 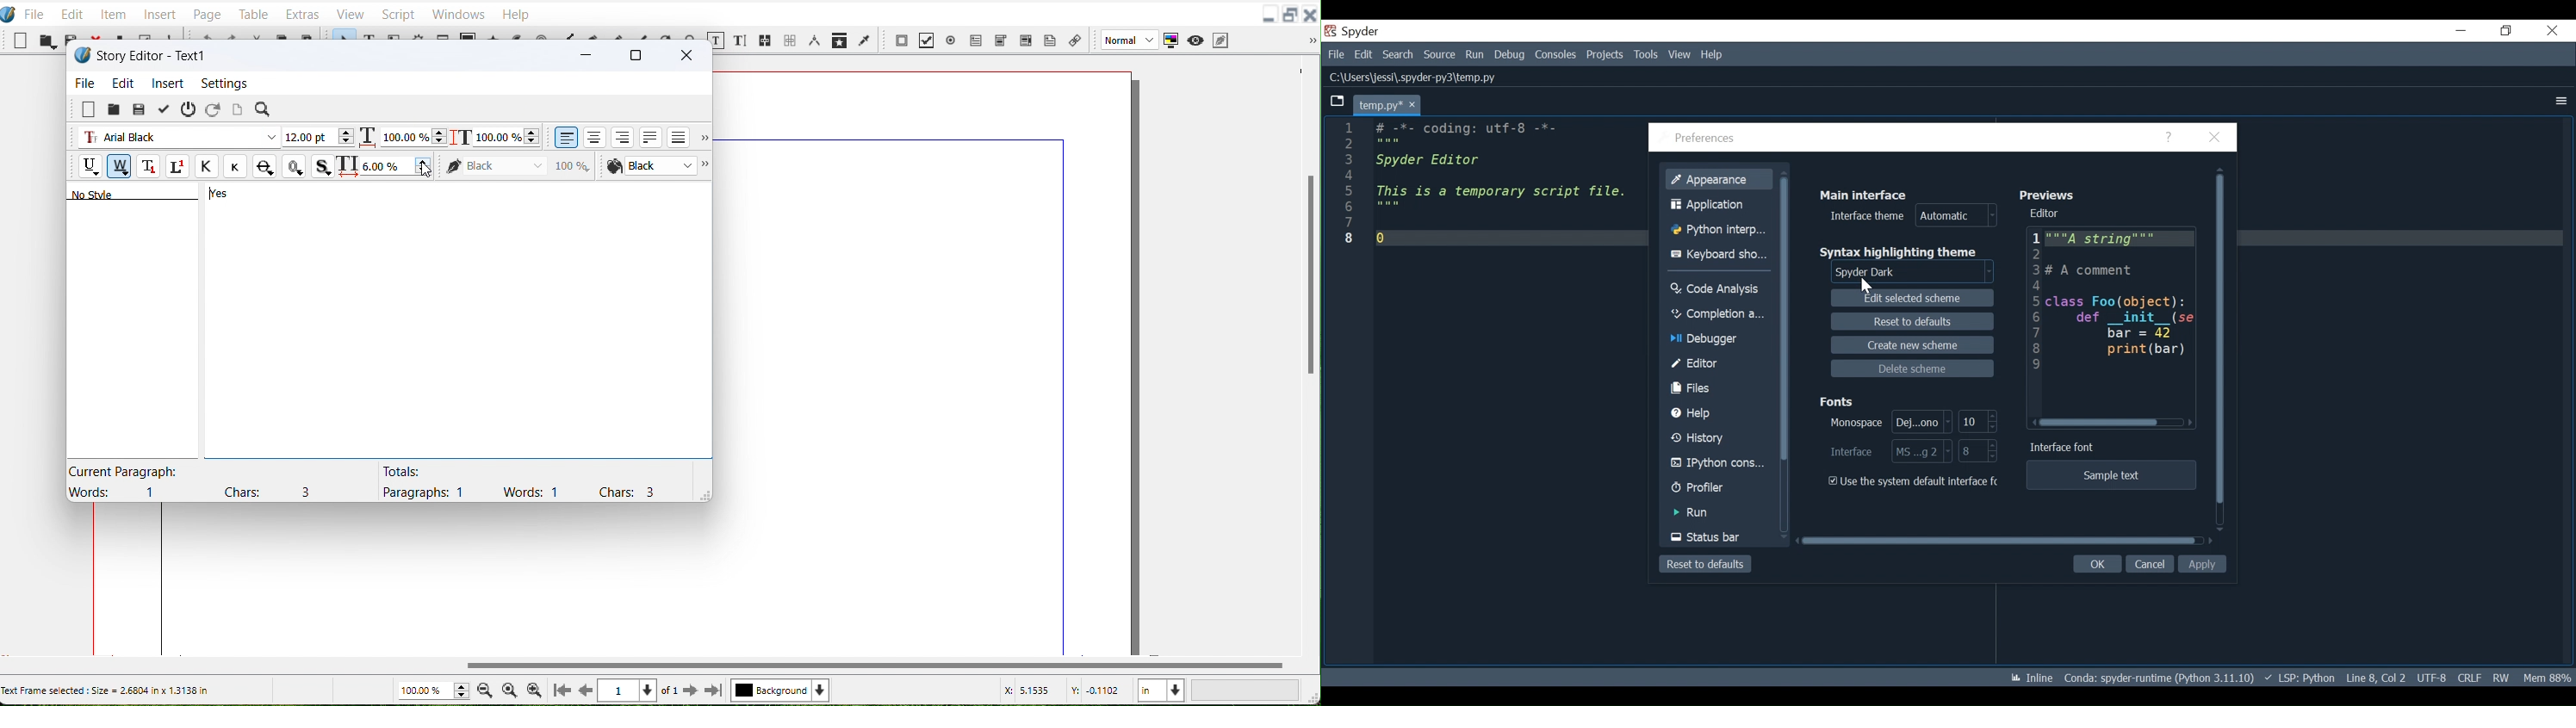 What do you see at coordinates (659, 167) in the screenshot?
I see `Font color` at bounding box center [659, 167].